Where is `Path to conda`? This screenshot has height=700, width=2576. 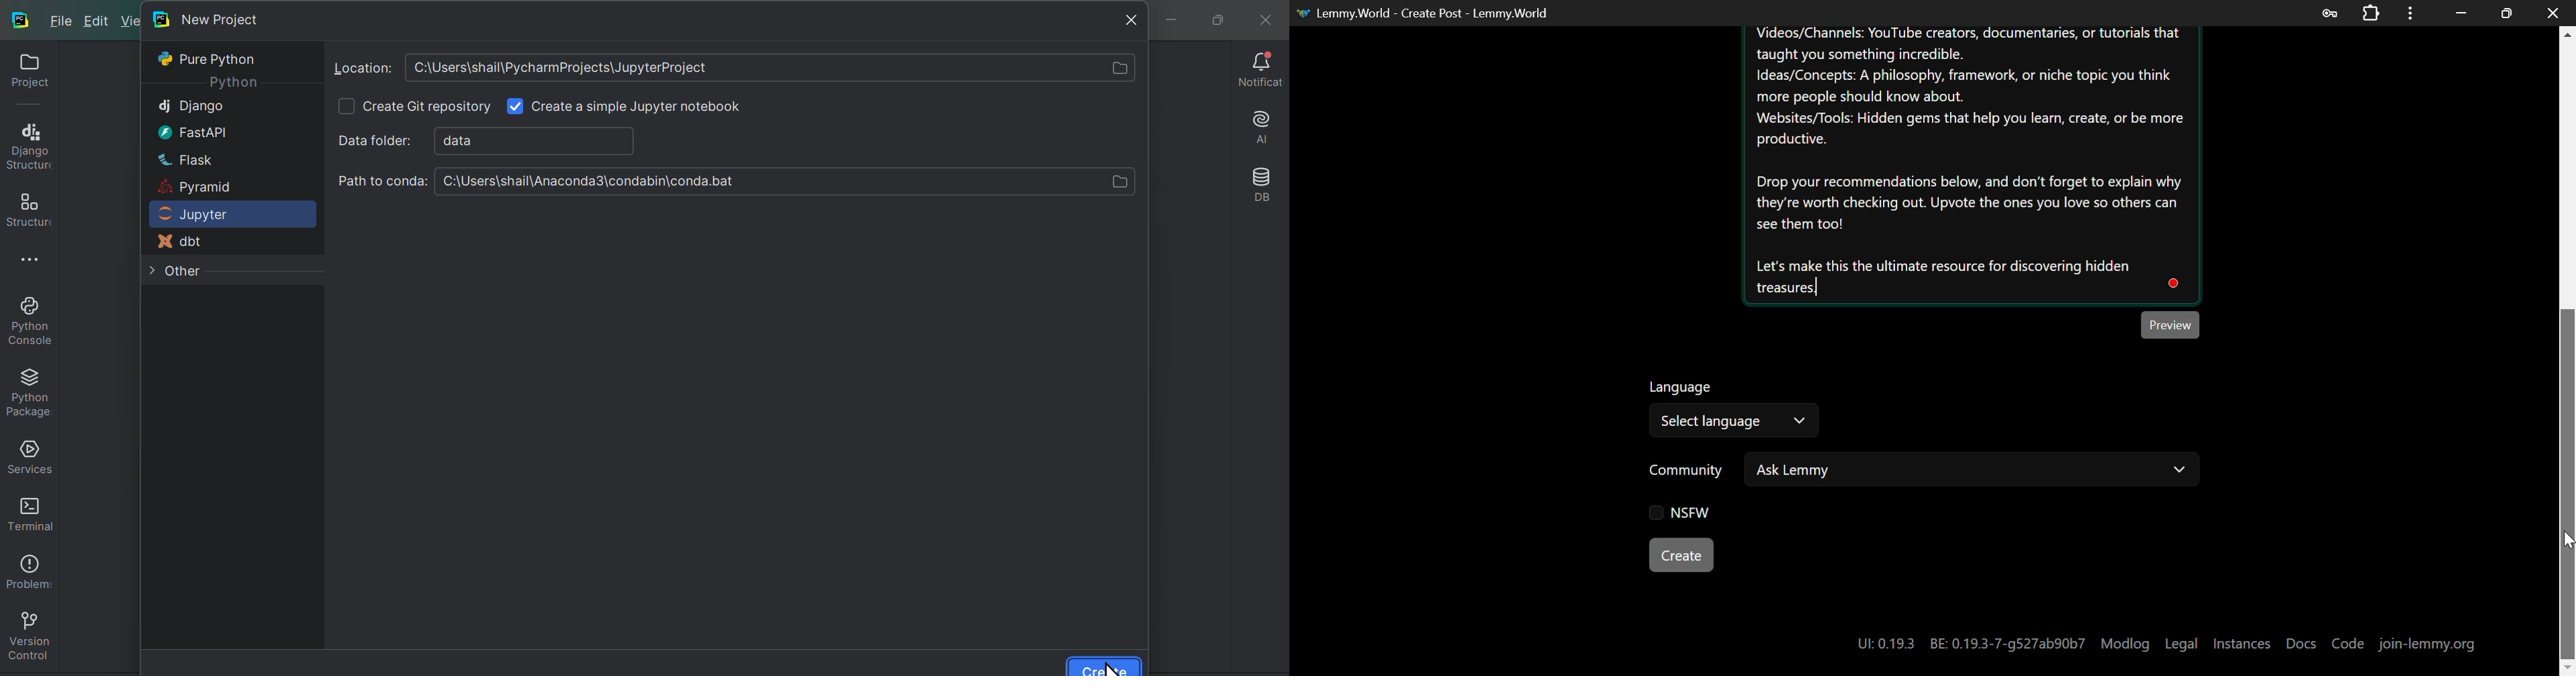
Path to conda is located at coordinates (734, 181).